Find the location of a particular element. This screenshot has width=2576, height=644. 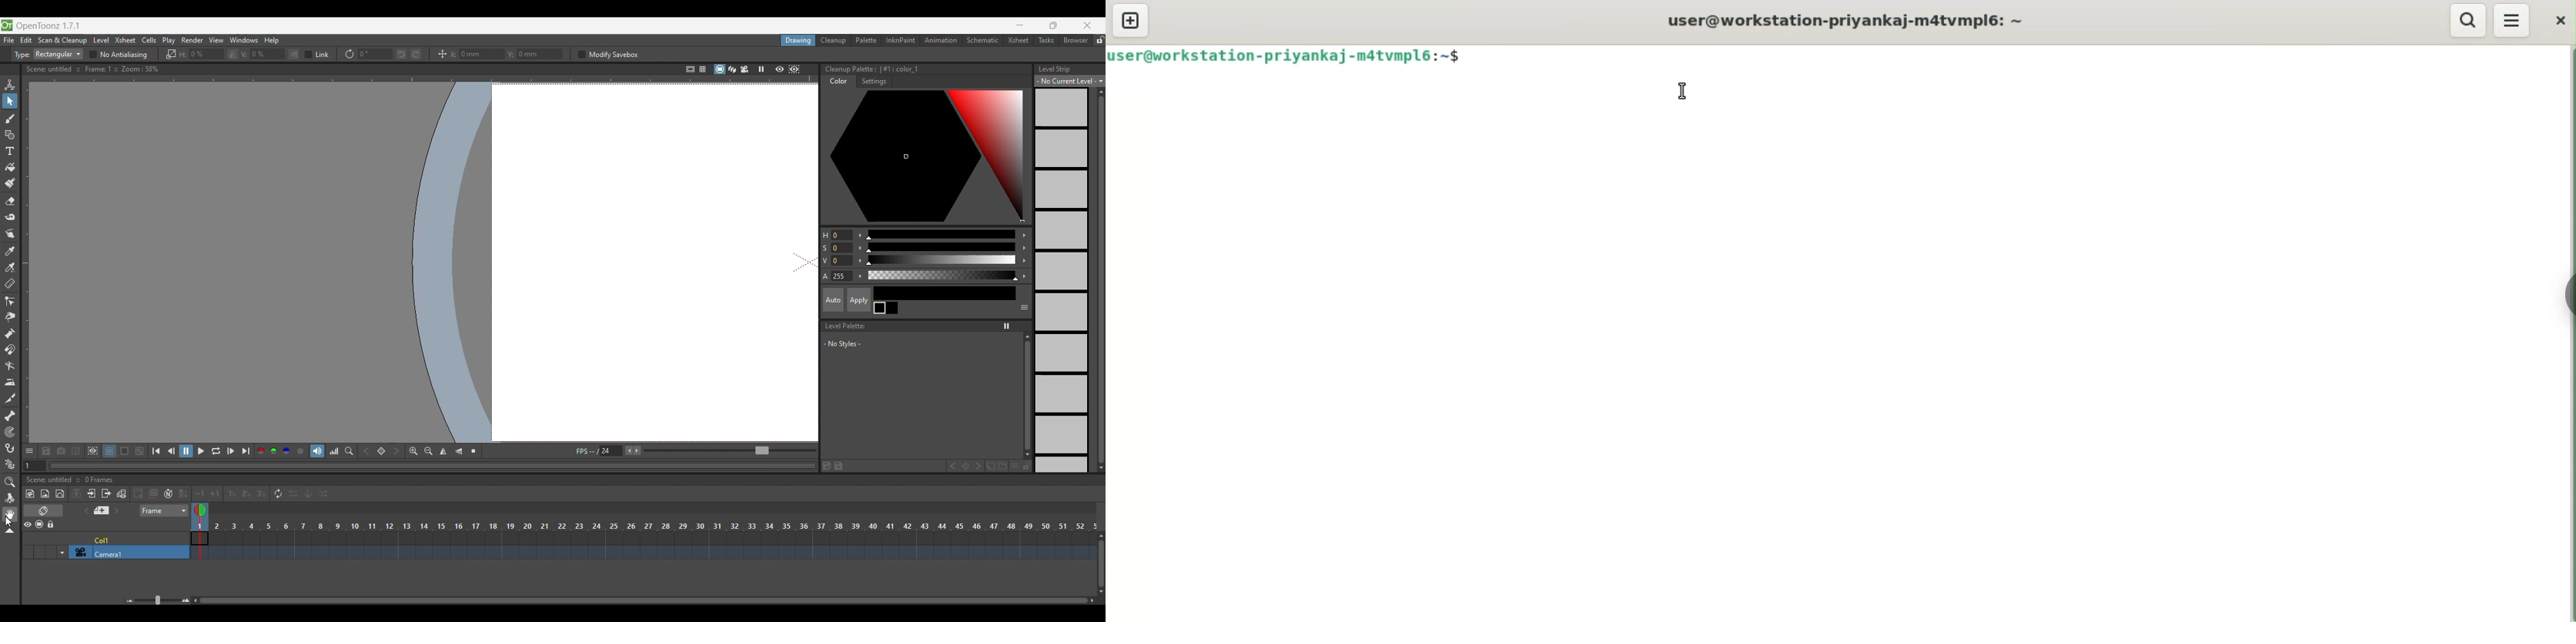

minimize  is located at coordinates (1020, 25).